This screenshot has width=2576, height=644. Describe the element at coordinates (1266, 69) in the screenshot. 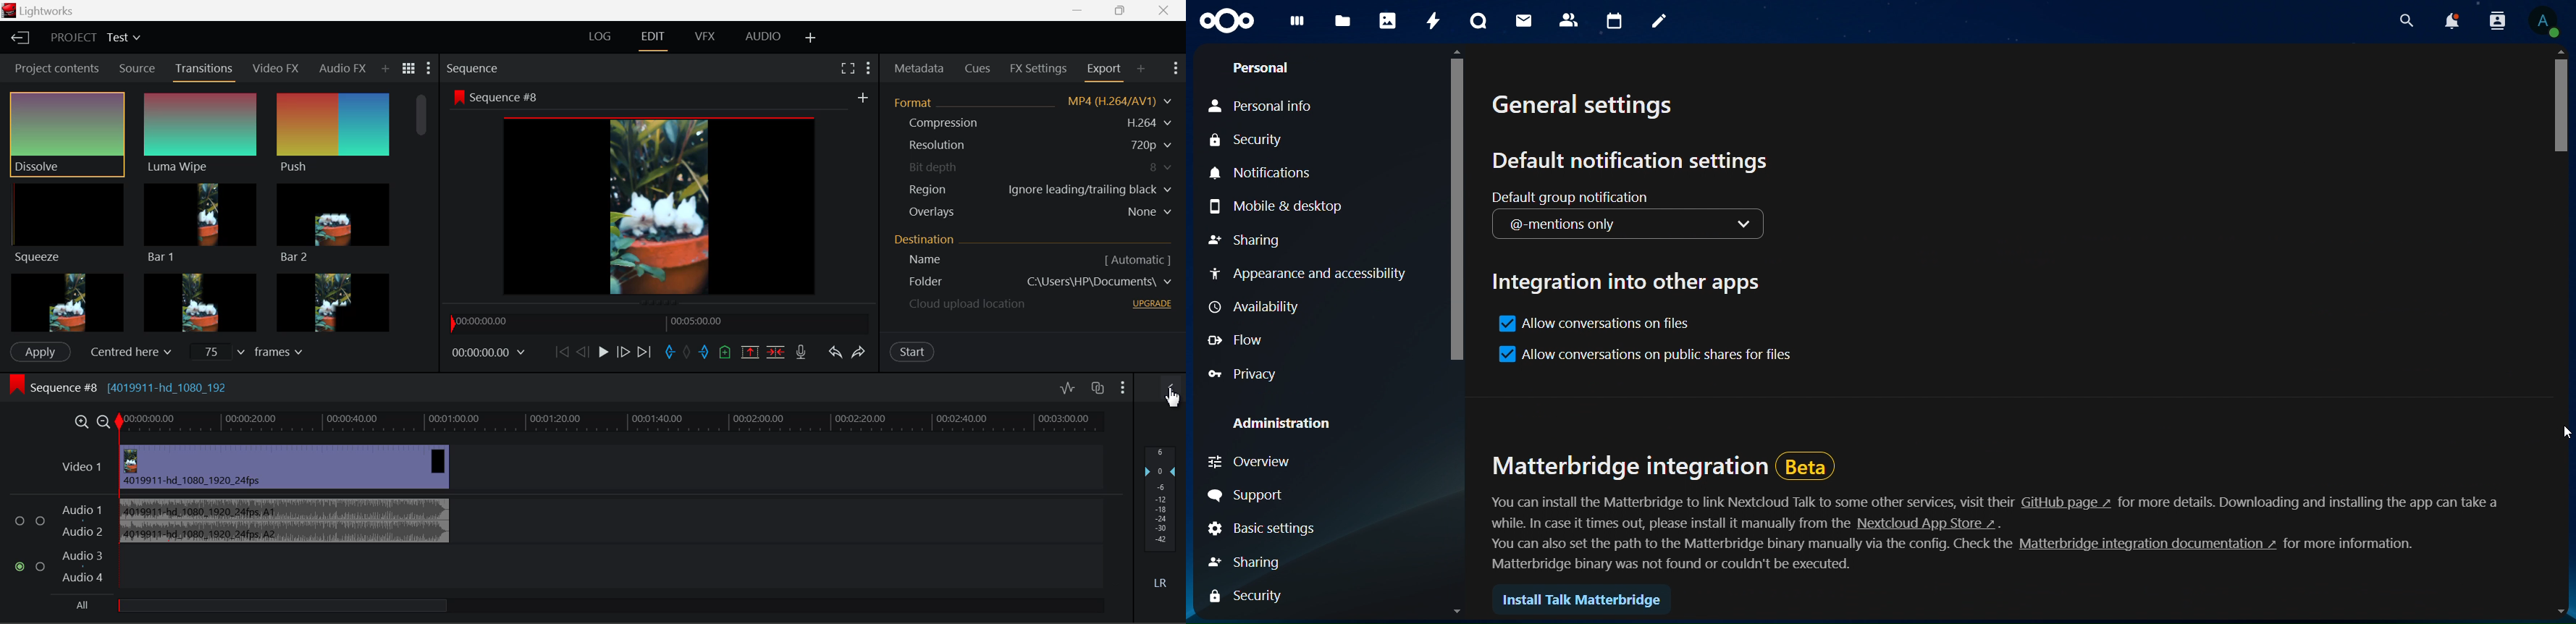

I see `personal` at that location.